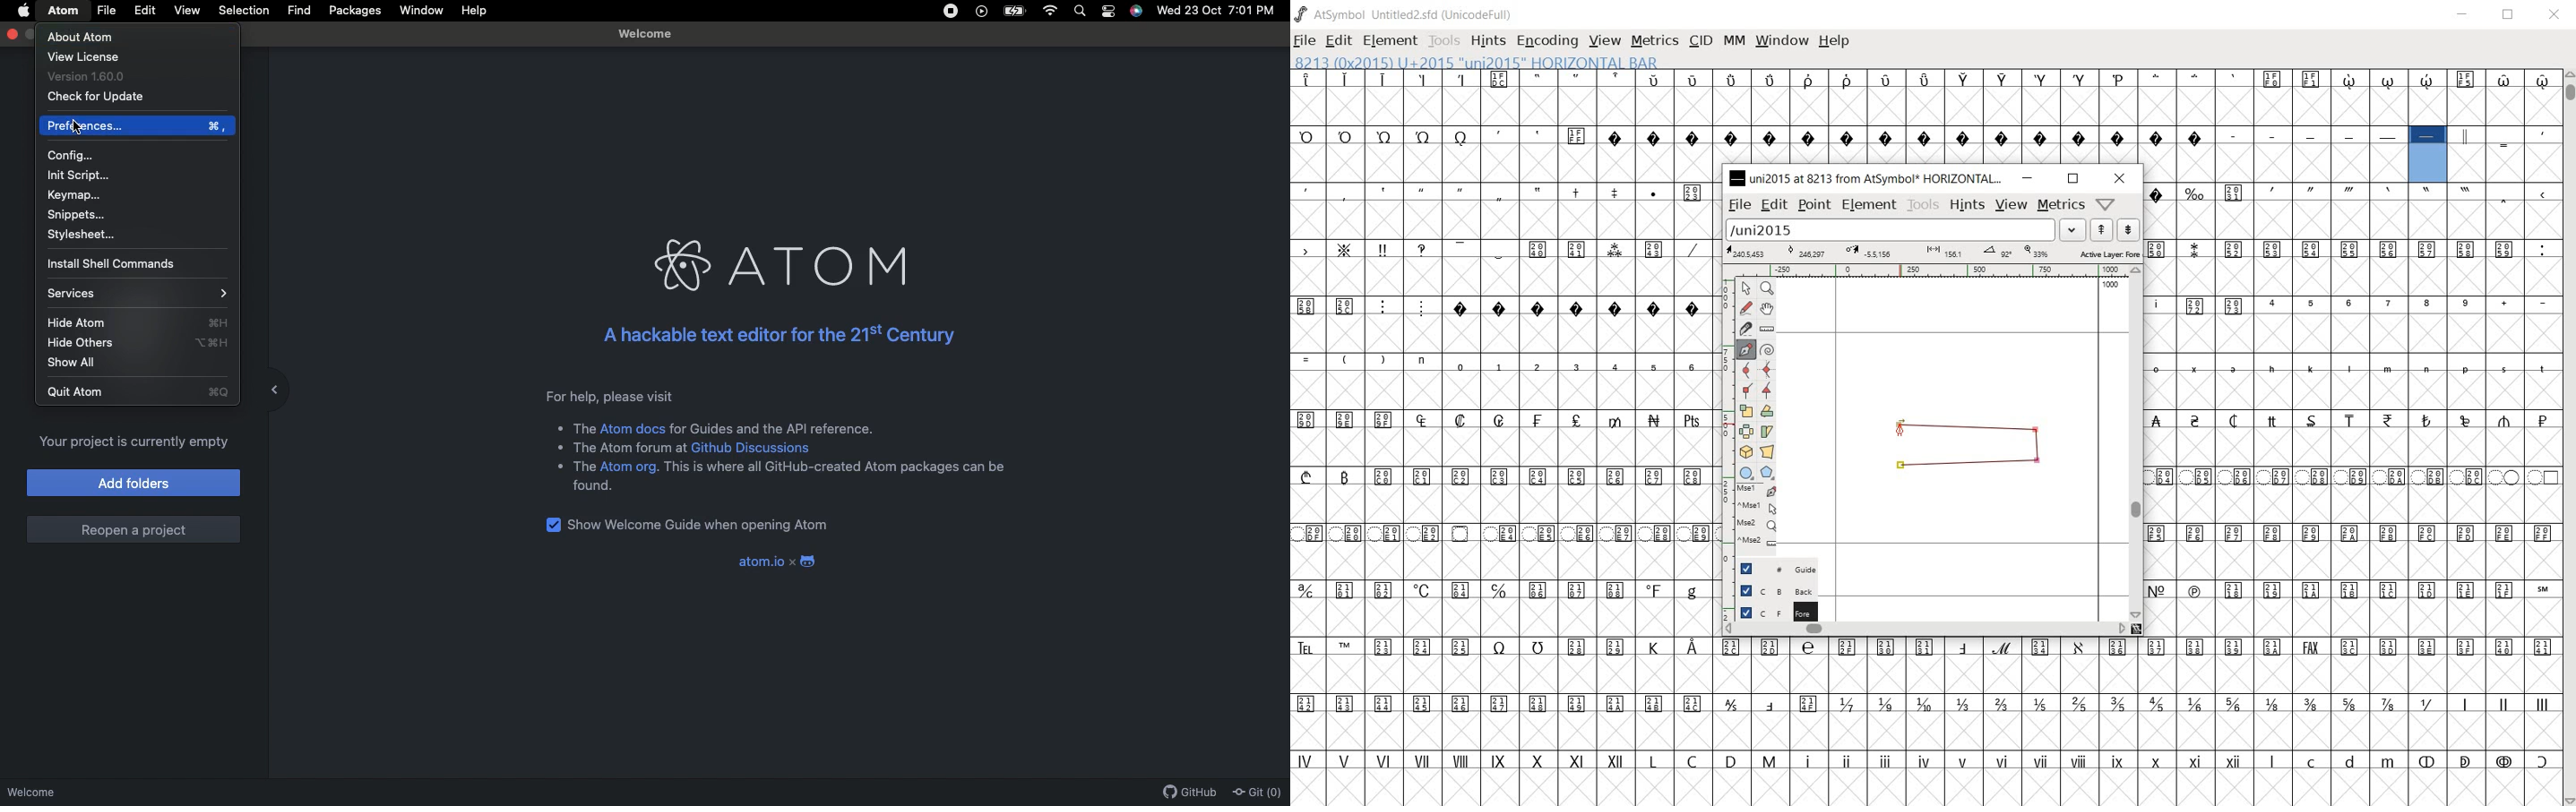 The width and height of the screenshot is (2576, 812). What do you see at coordinates (96, 99) in the screenshot?
I see `Check for update` at bounding box center [96, 99].